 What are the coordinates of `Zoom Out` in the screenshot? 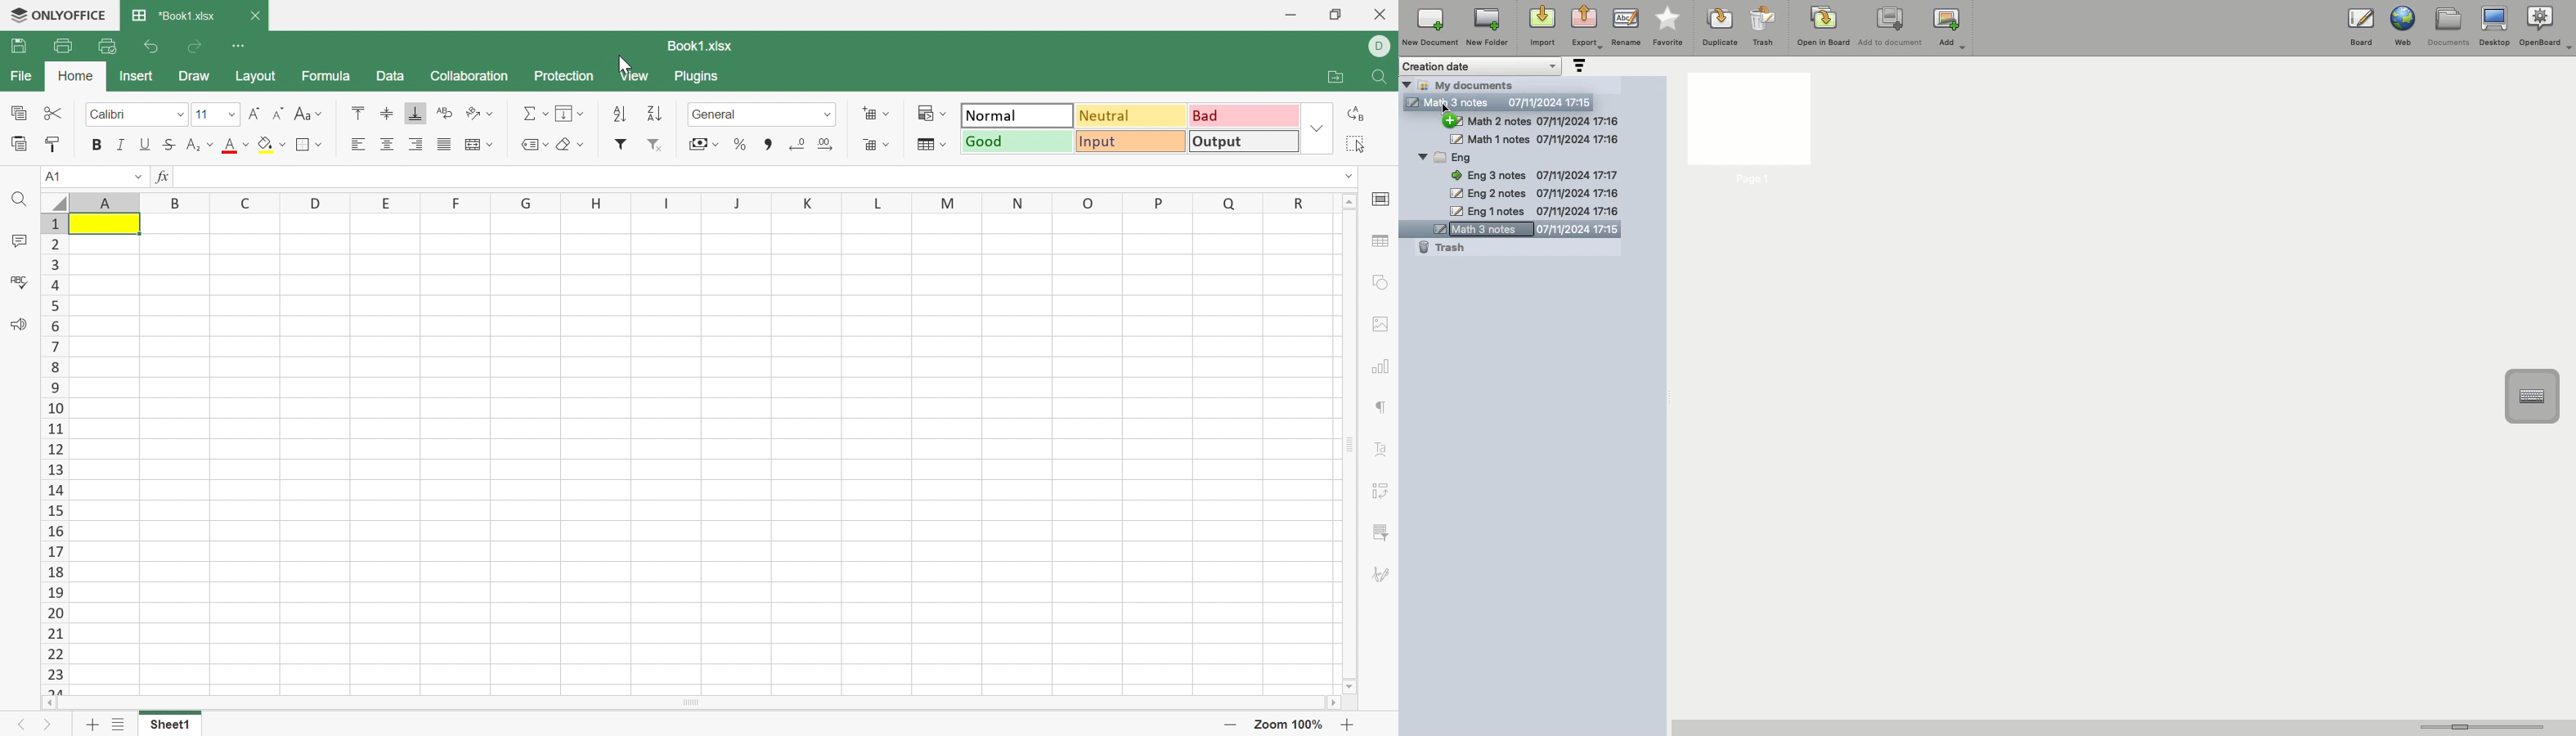 It's located at (1232, 725).